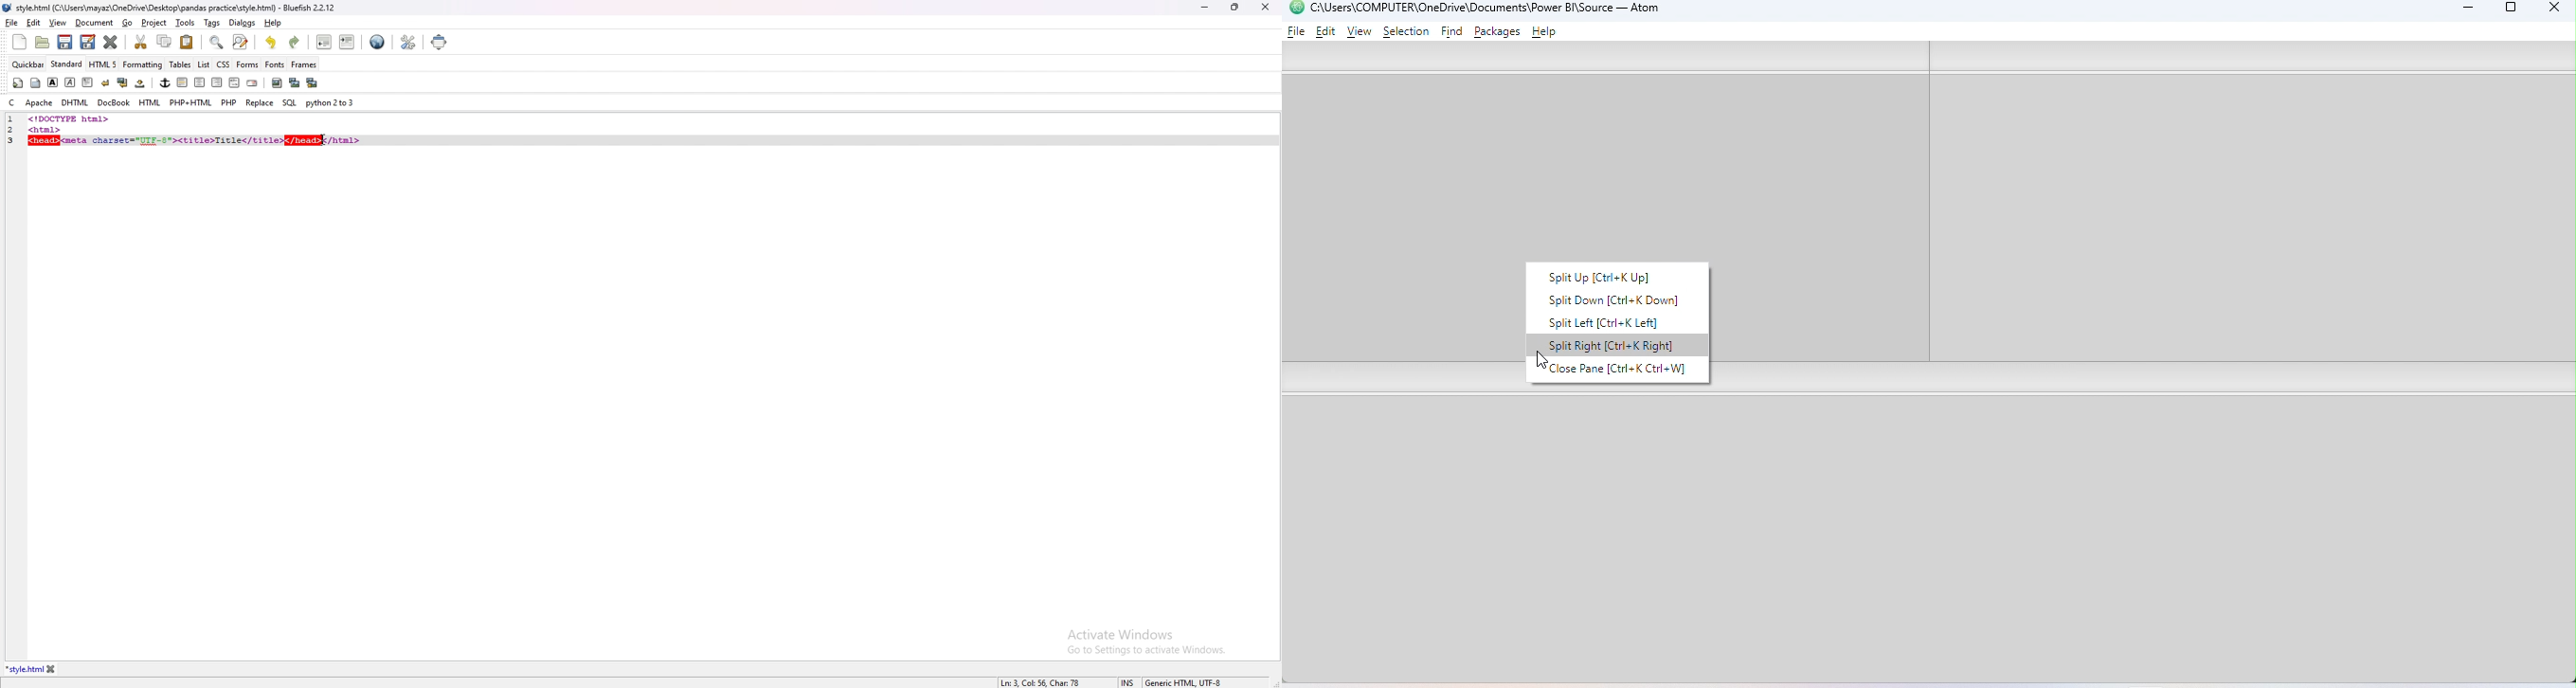 The height and width of the screenshot is (700, 2576). I want to click on italic, so click(71, 81).